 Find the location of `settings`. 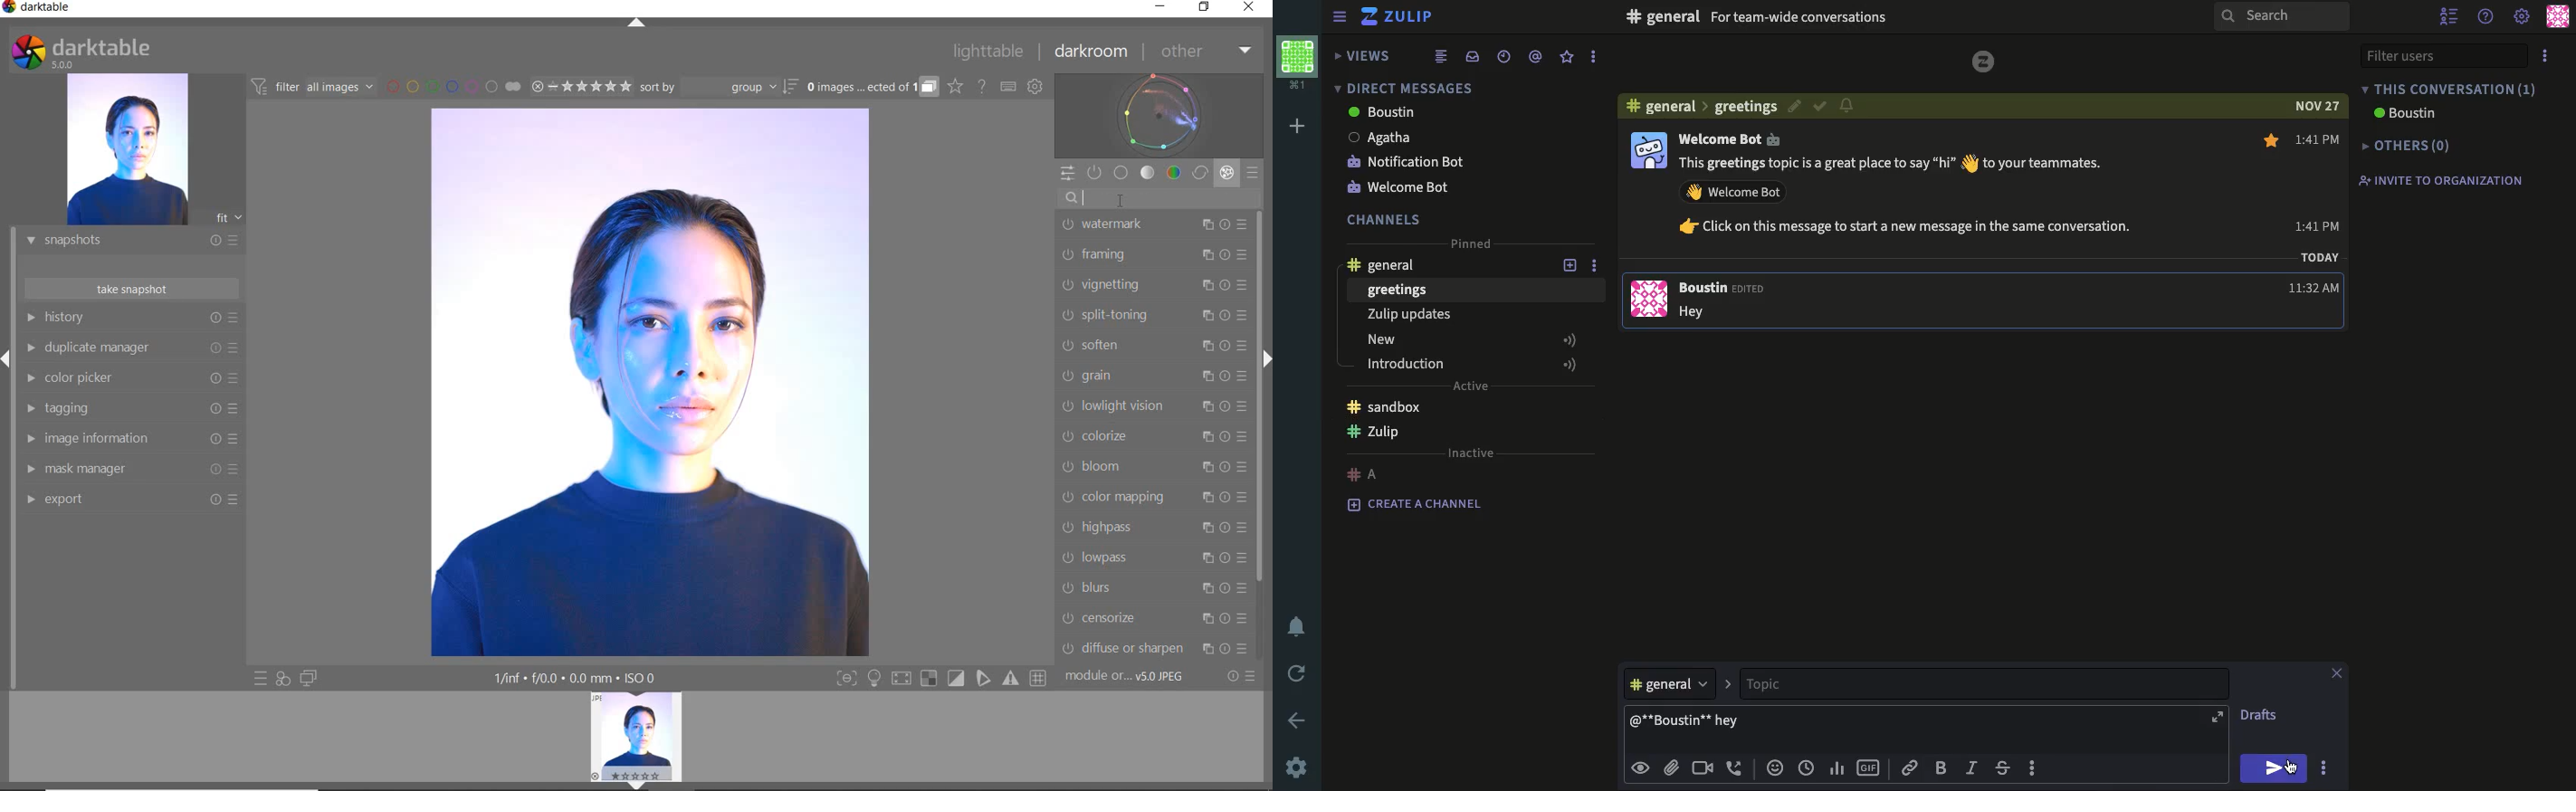

settings is located at coordinates (1295, 769).